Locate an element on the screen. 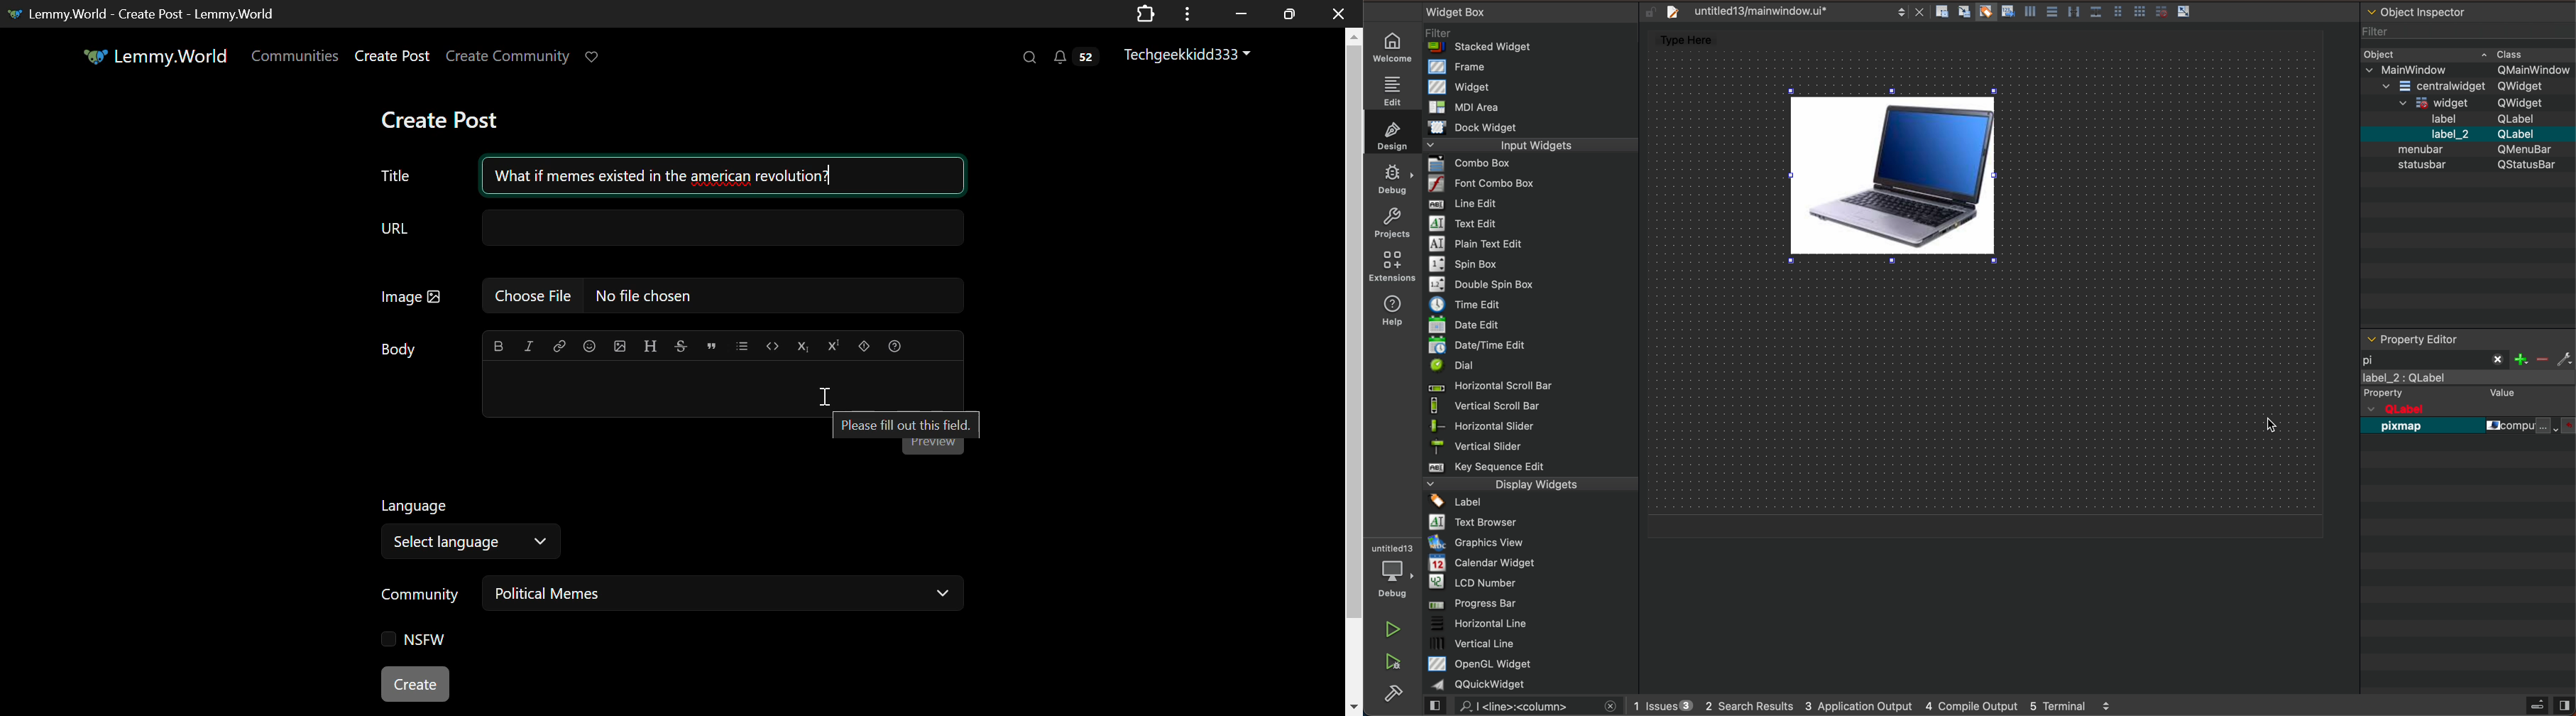 The image size is (2576, 728). Search is located at coordinates (1031, 58).